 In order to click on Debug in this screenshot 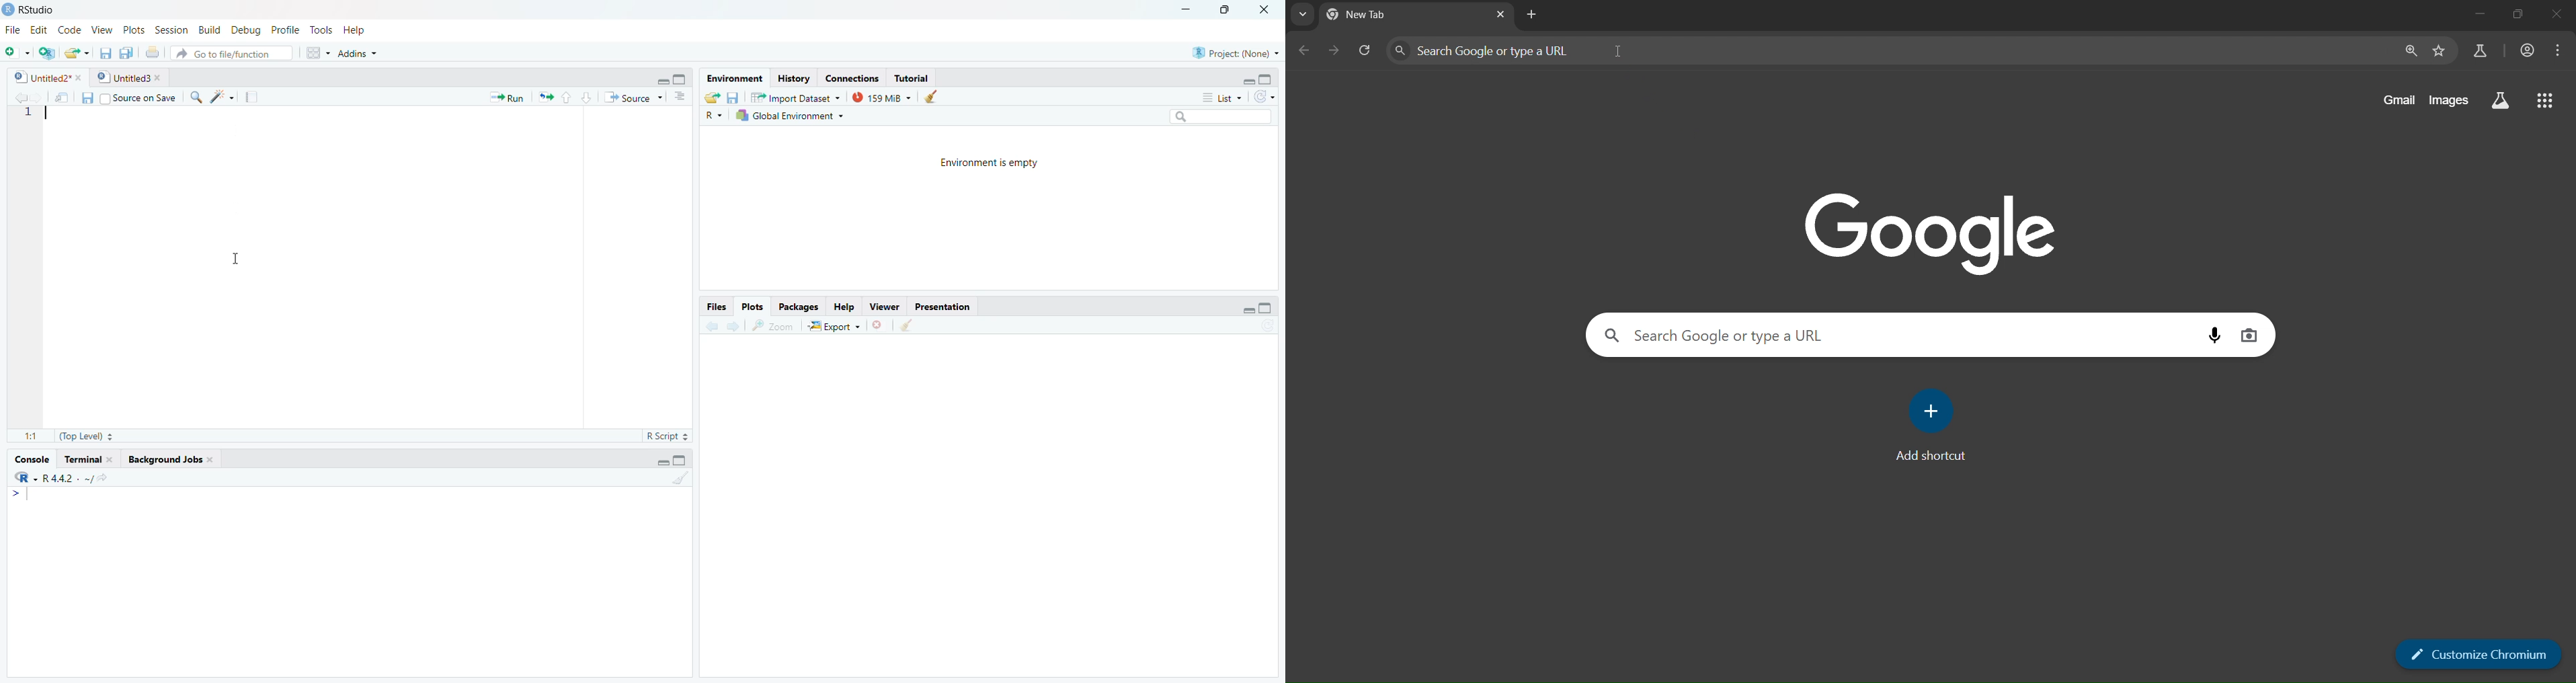, I will do `click(244, 28)`.